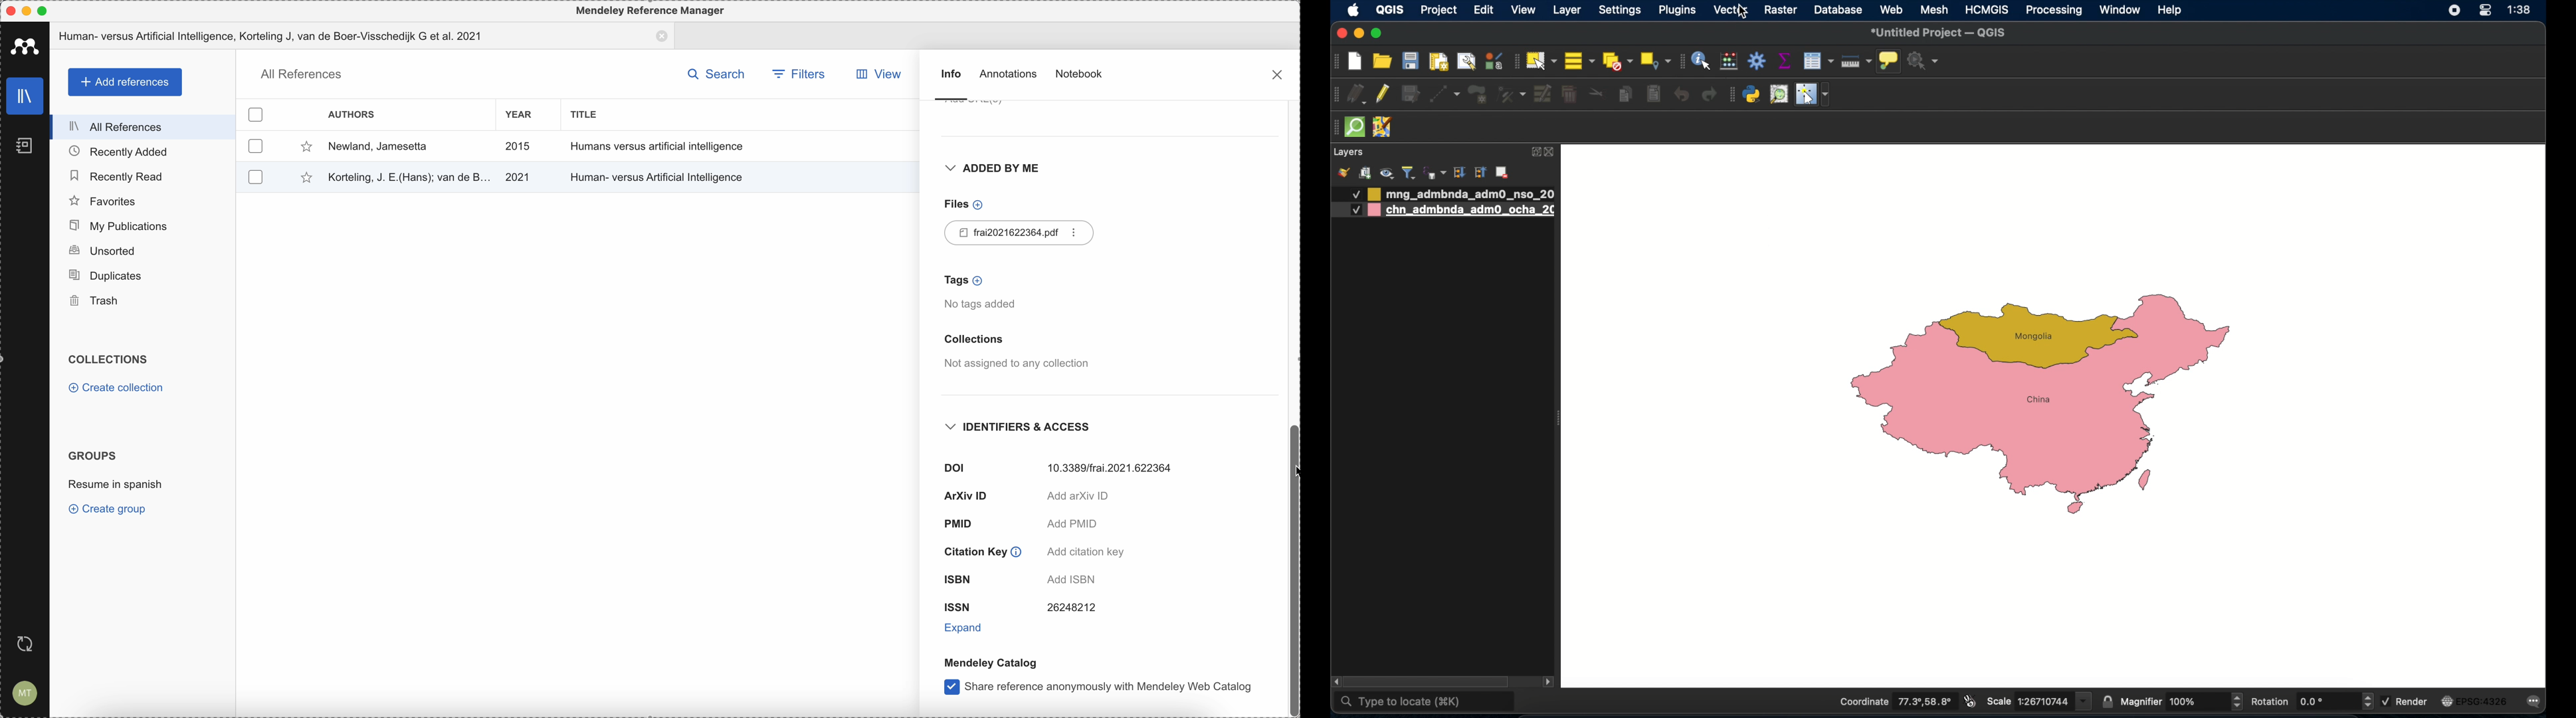  I want to click on mendeley catalog, so click(990, 662).